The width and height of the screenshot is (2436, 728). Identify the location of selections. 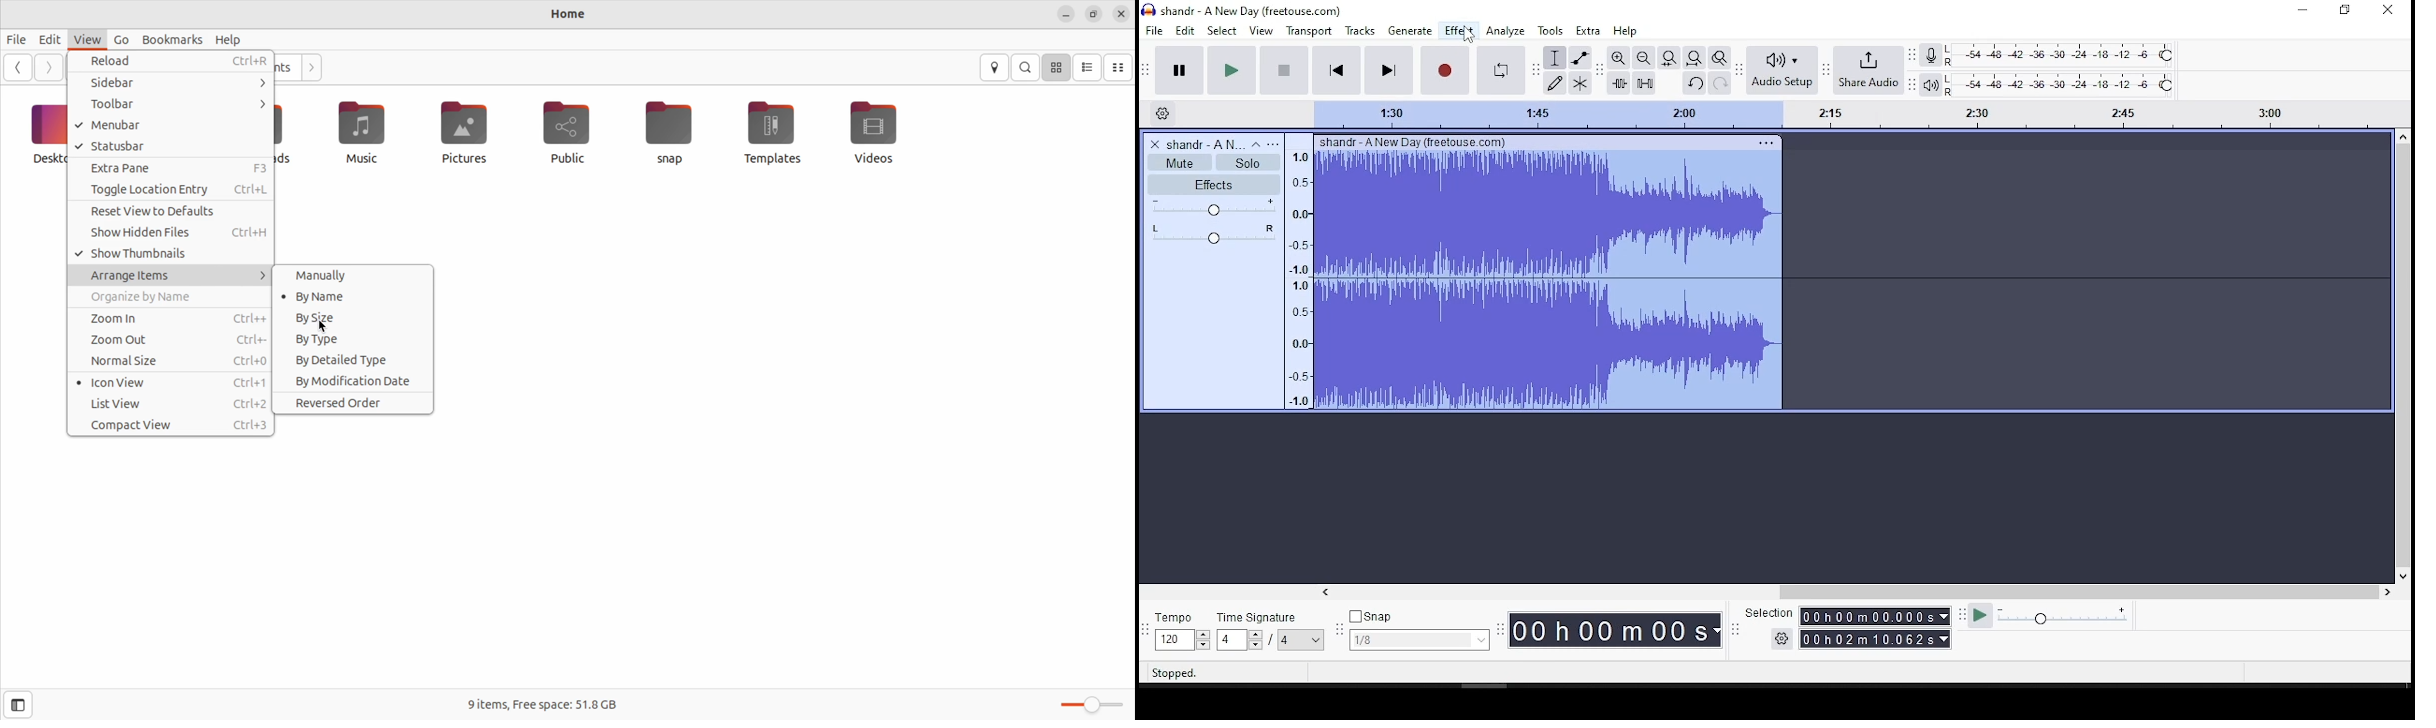
(1849, 627).